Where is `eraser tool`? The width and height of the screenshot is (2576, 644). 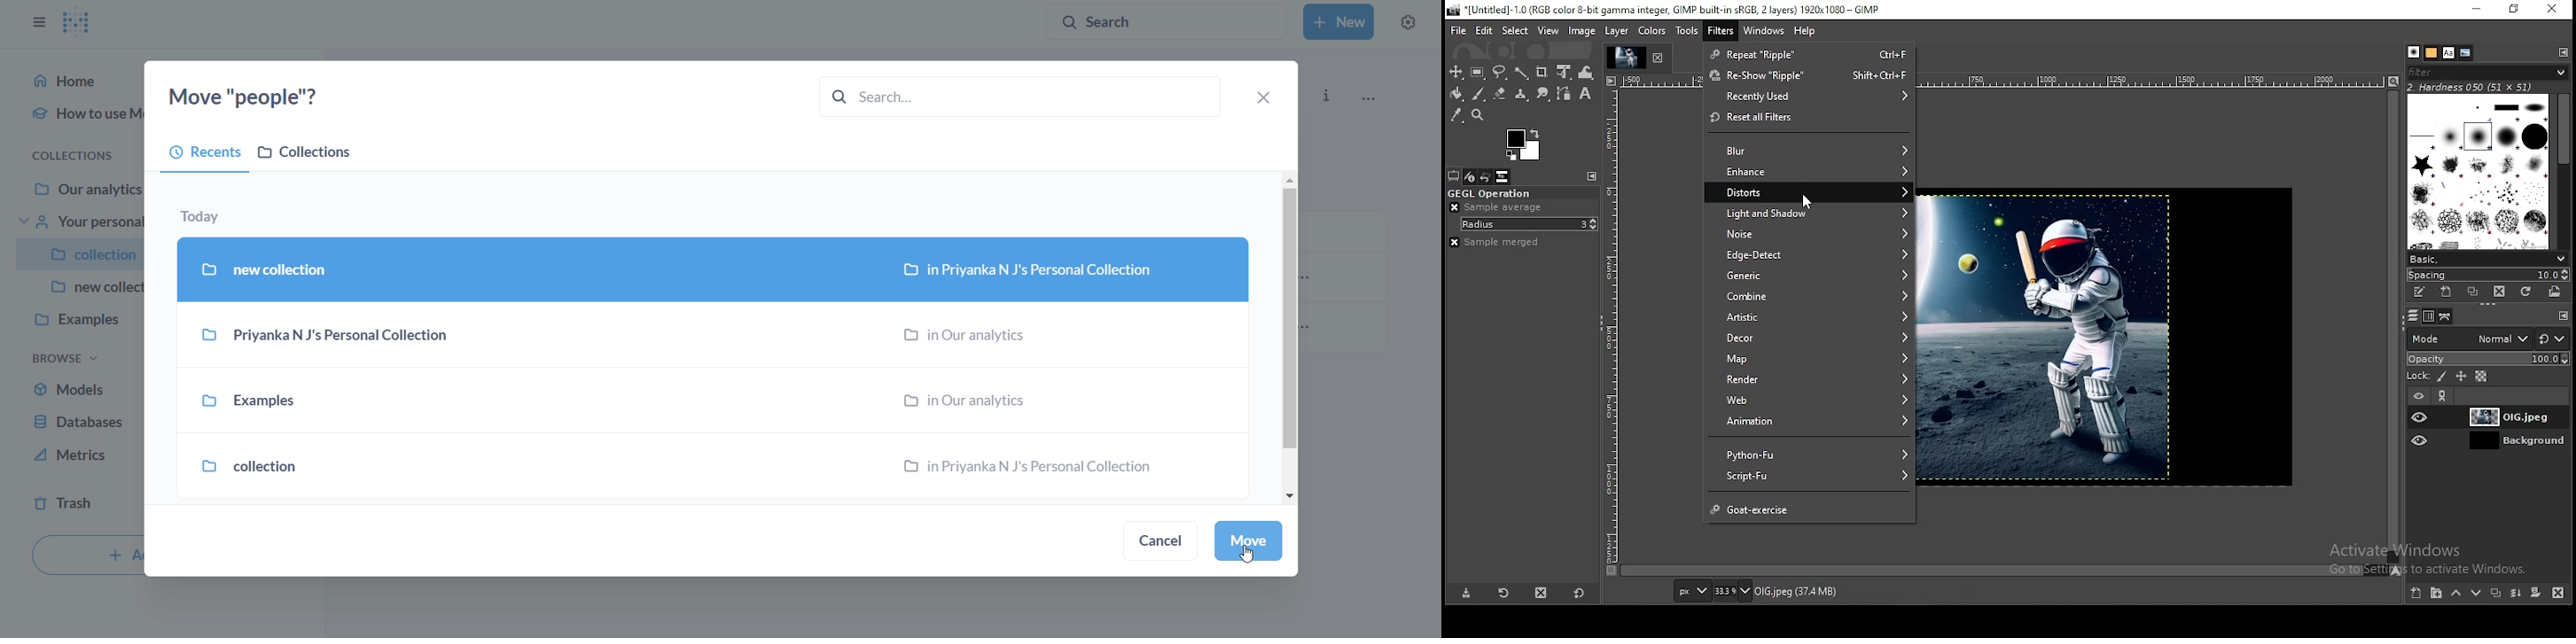 eraser tool is located at coordinates (1502, 94).